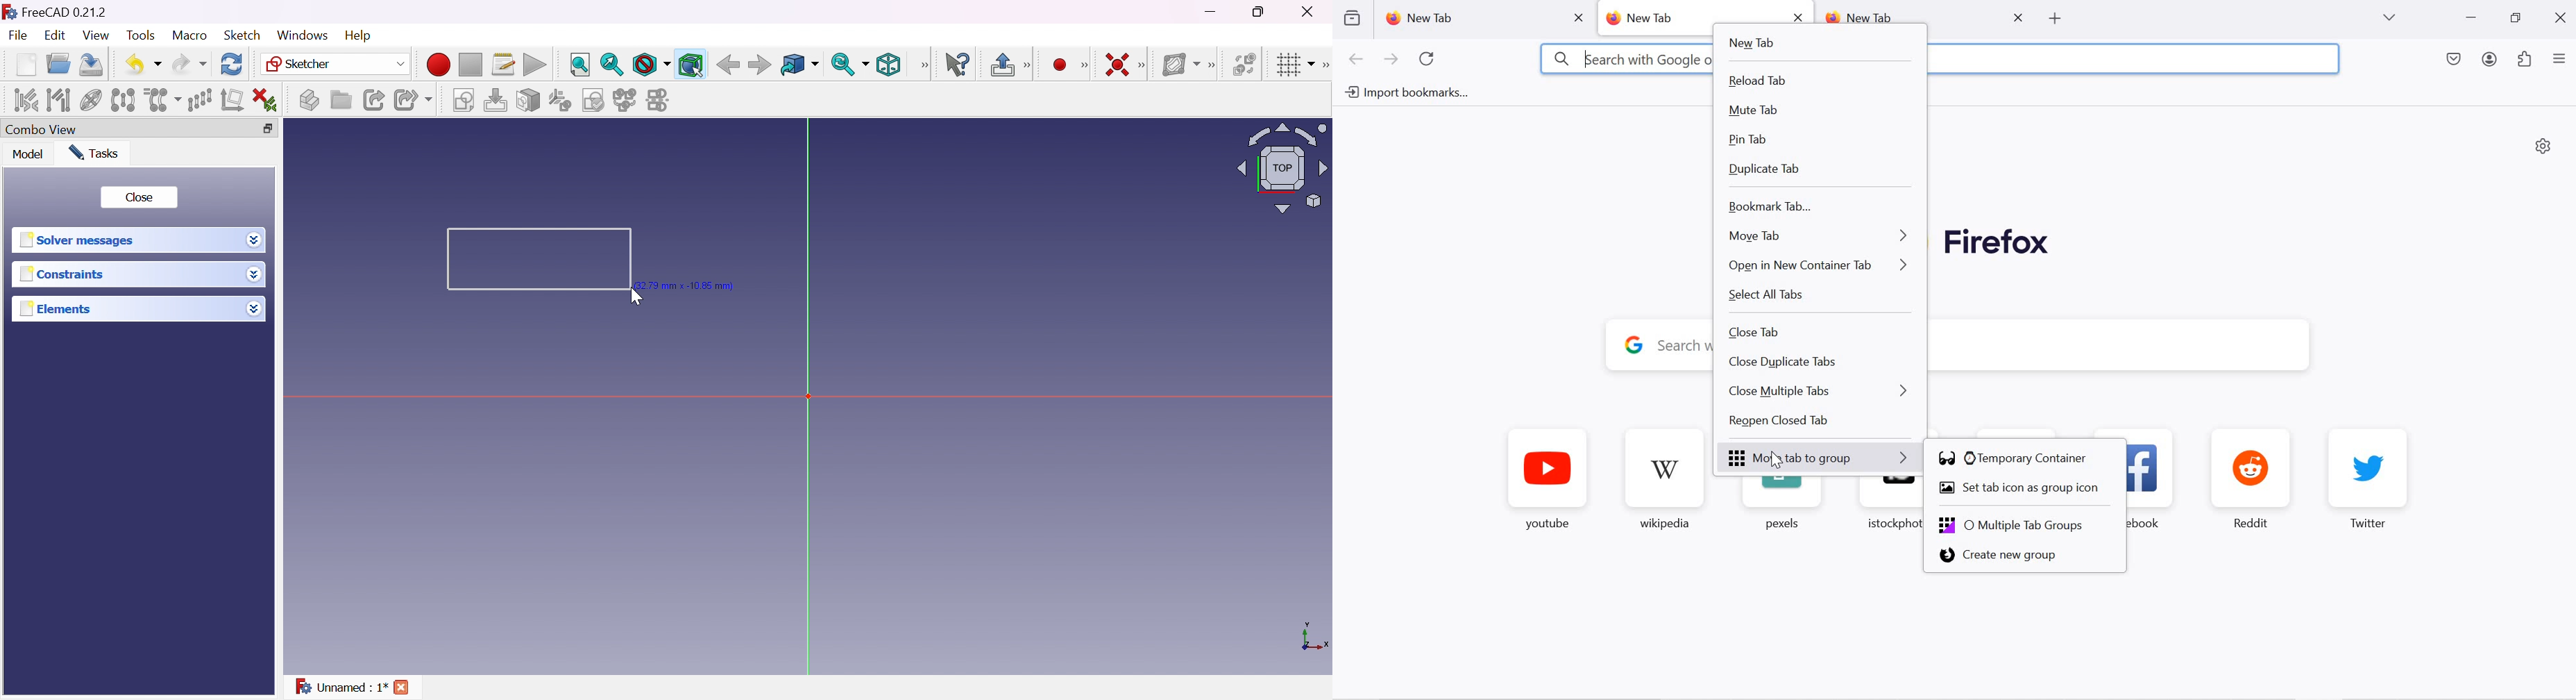  What do you see at coordinates (233, 64) in the screenshot?
I see `Refresh` at bounding box center [233, 64].